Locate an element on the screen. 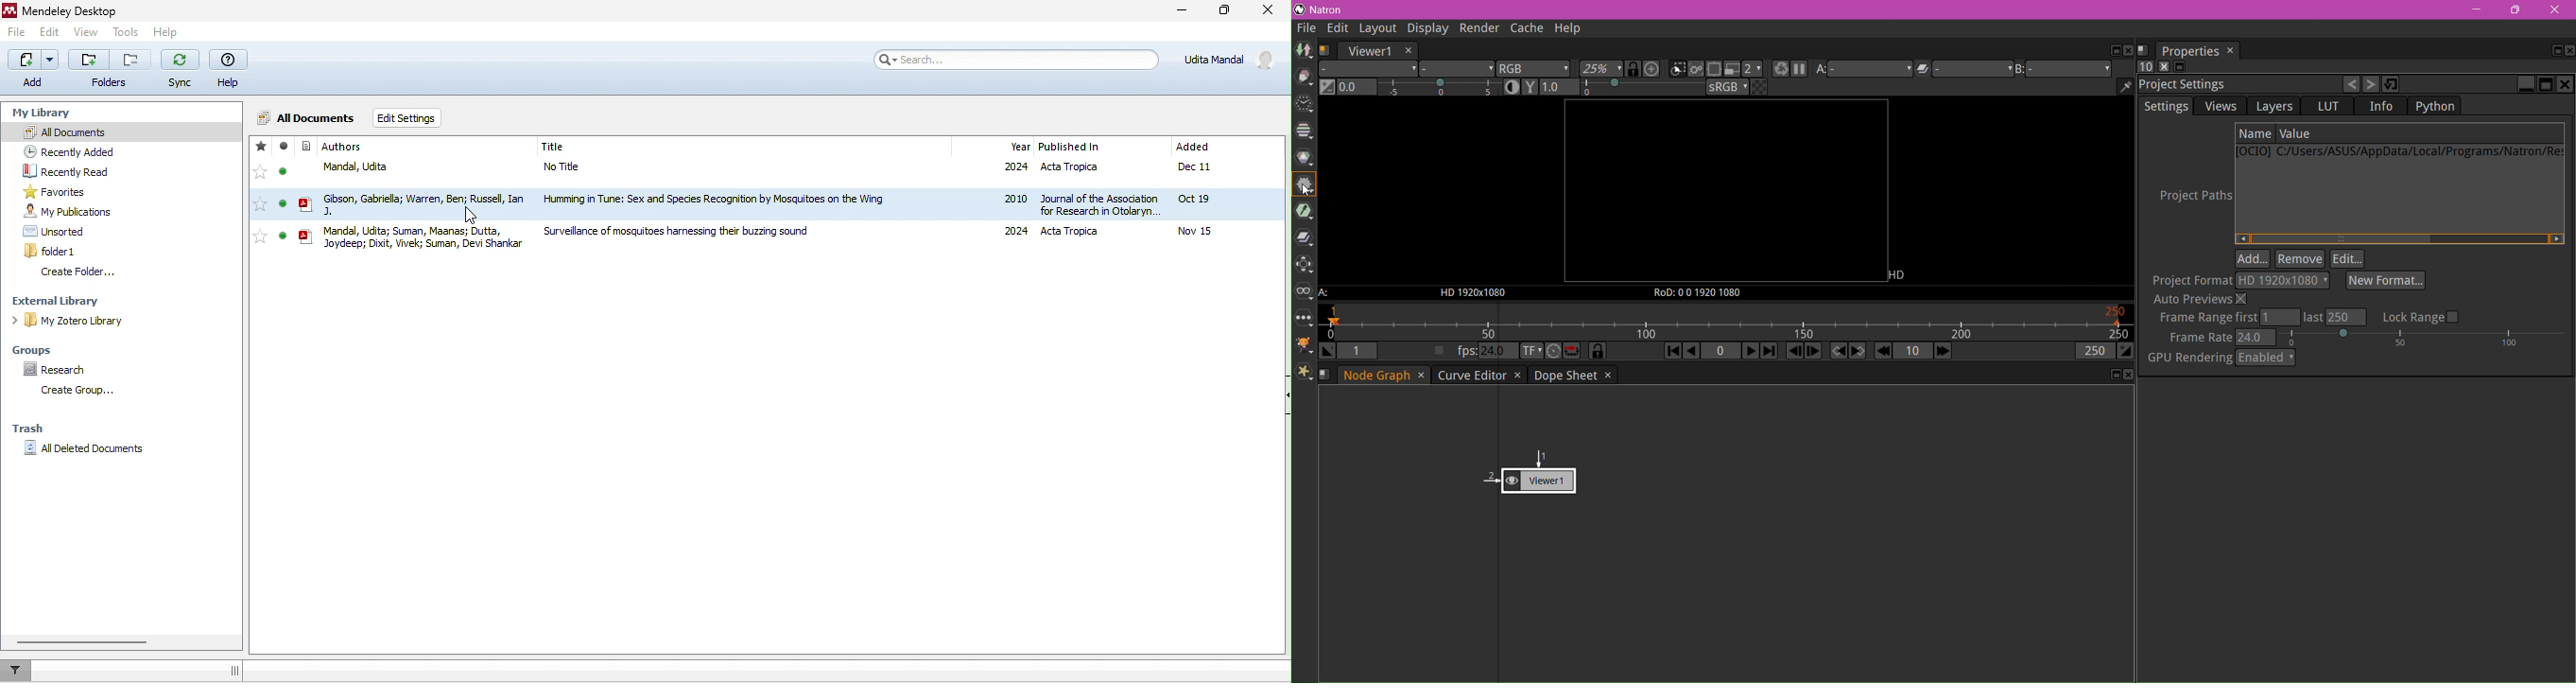 The image size is (2576, 700). Restore default values for this operator is located at coordinates (2392, 84).